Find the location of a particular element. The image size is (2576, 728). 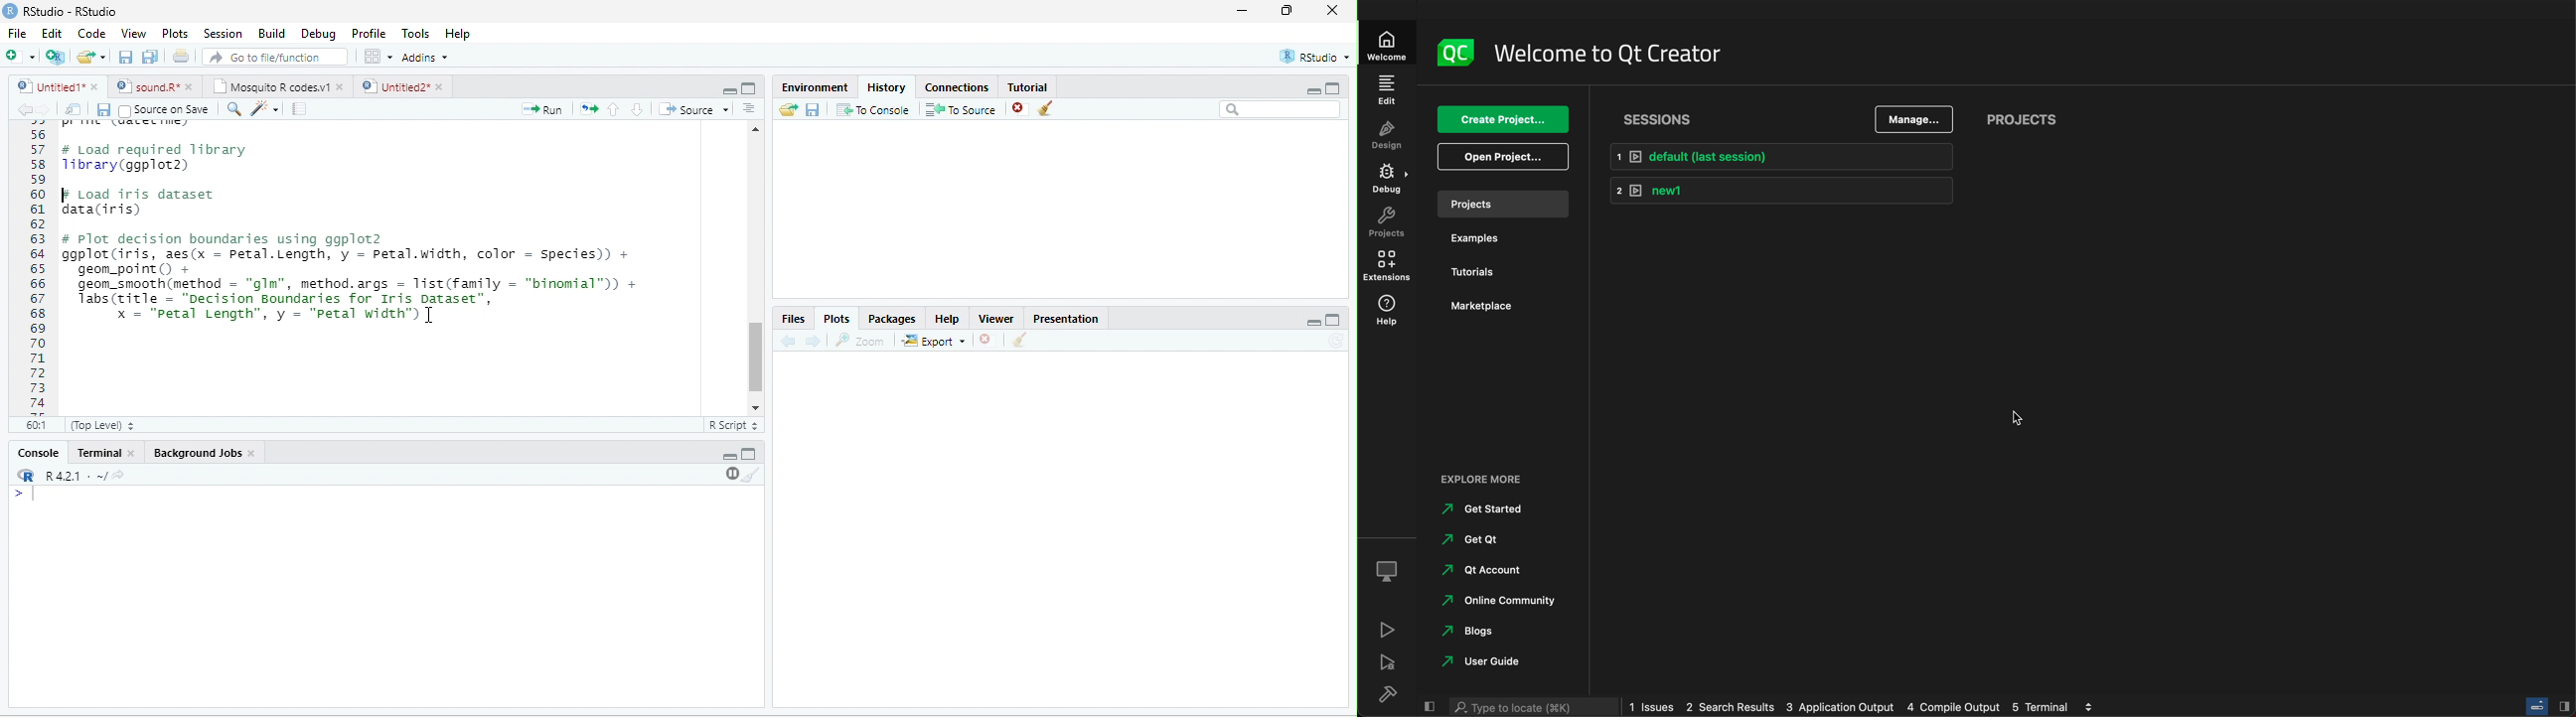

Source on Save is located at coordinates (163, 110).